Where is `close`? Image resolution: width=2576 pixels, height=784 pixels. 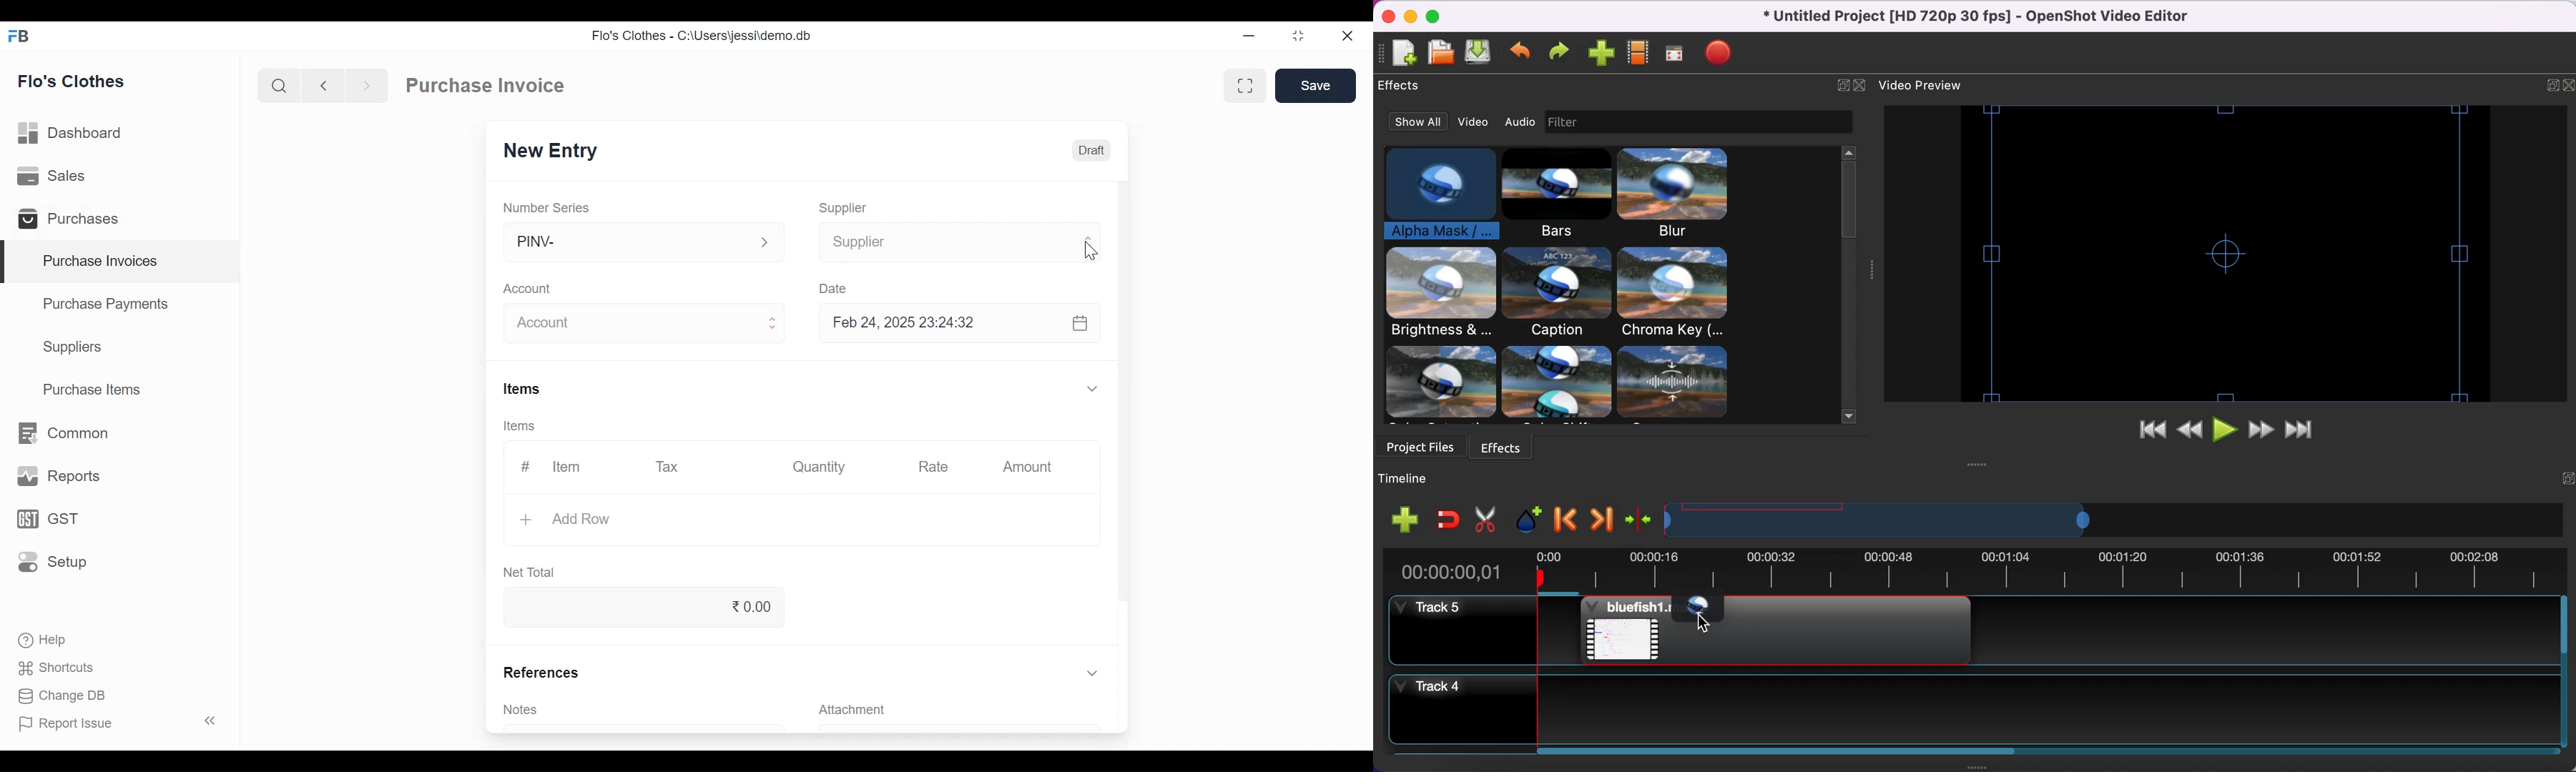 close is located at coordinates (1386, 16).